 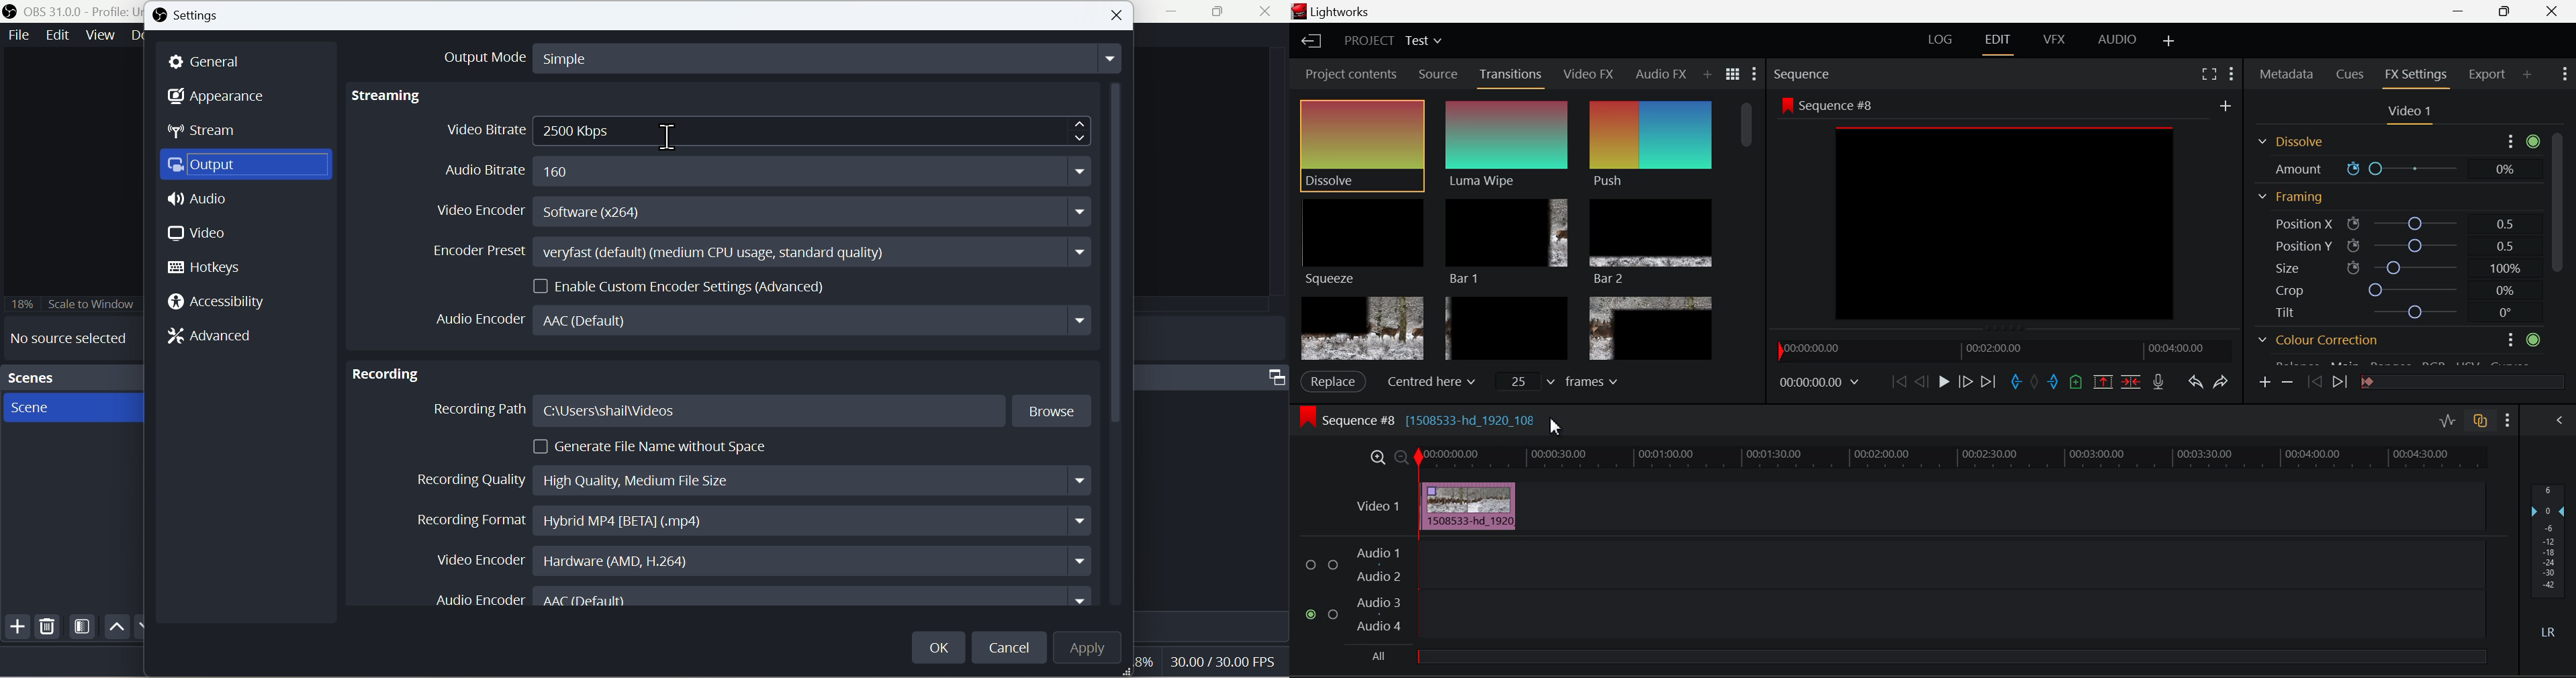 I want to click on Scroll Bar, so click(x=2559, y=247).